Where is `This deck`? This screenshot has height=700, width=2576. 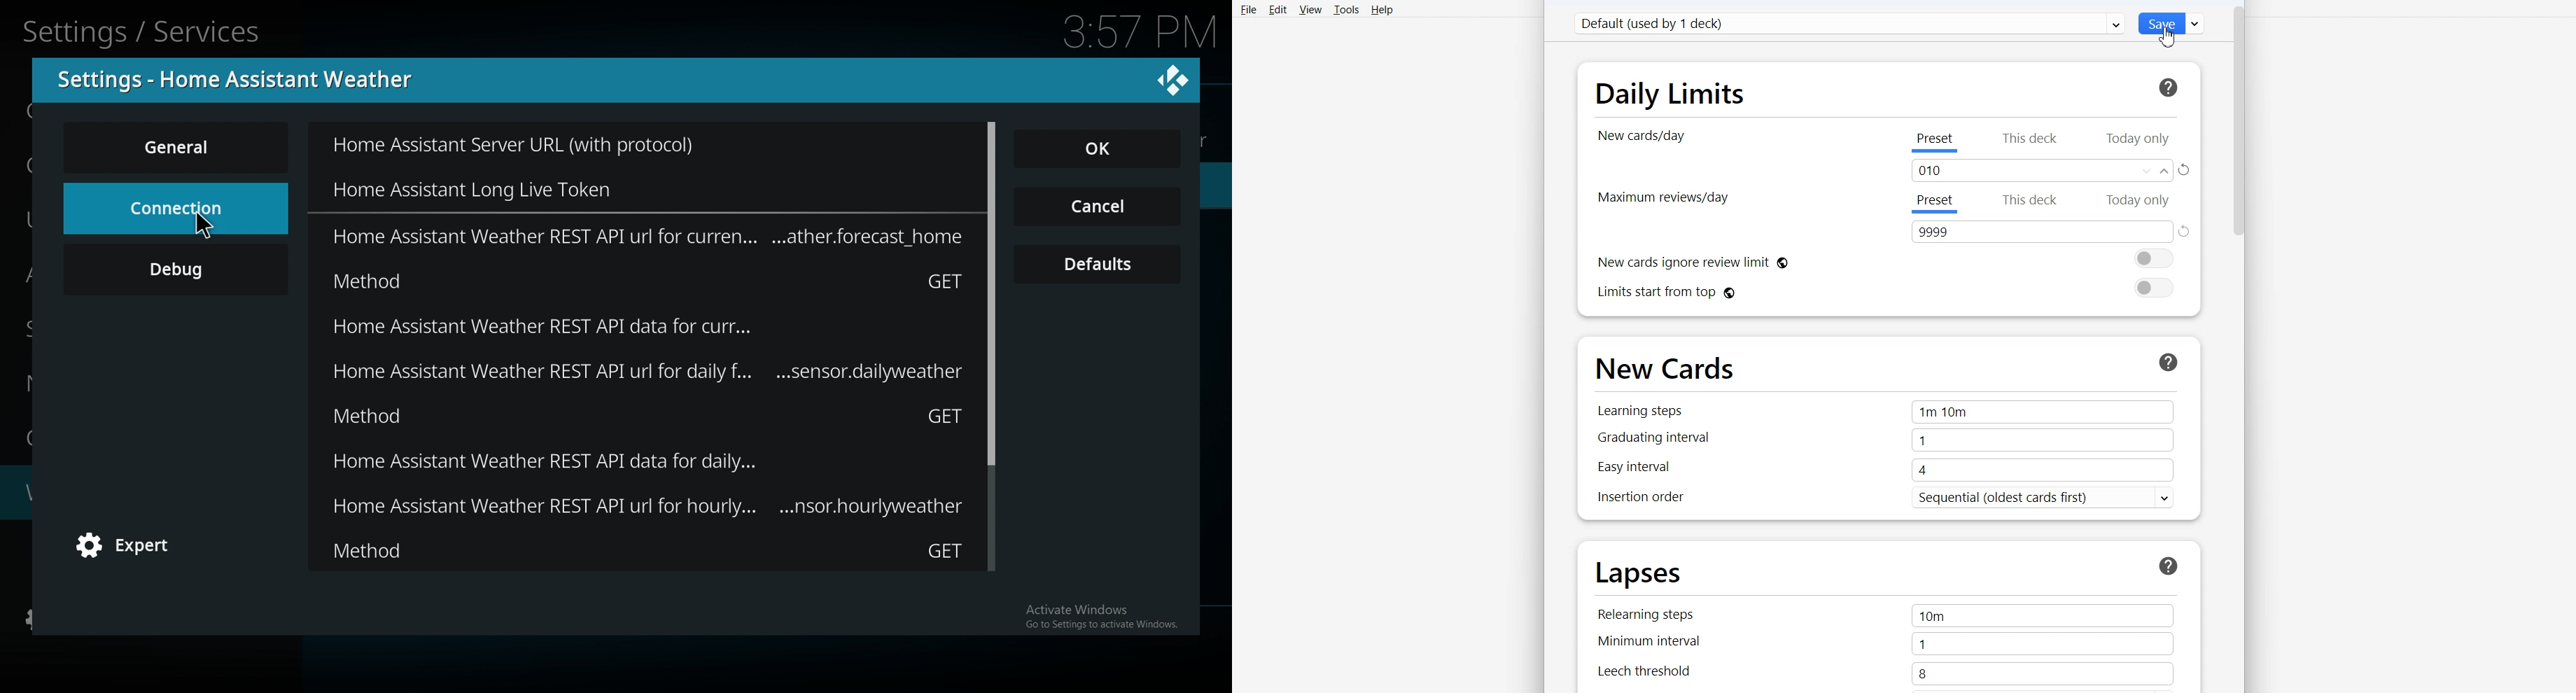 This deck is located at coordinates (2035, 202).